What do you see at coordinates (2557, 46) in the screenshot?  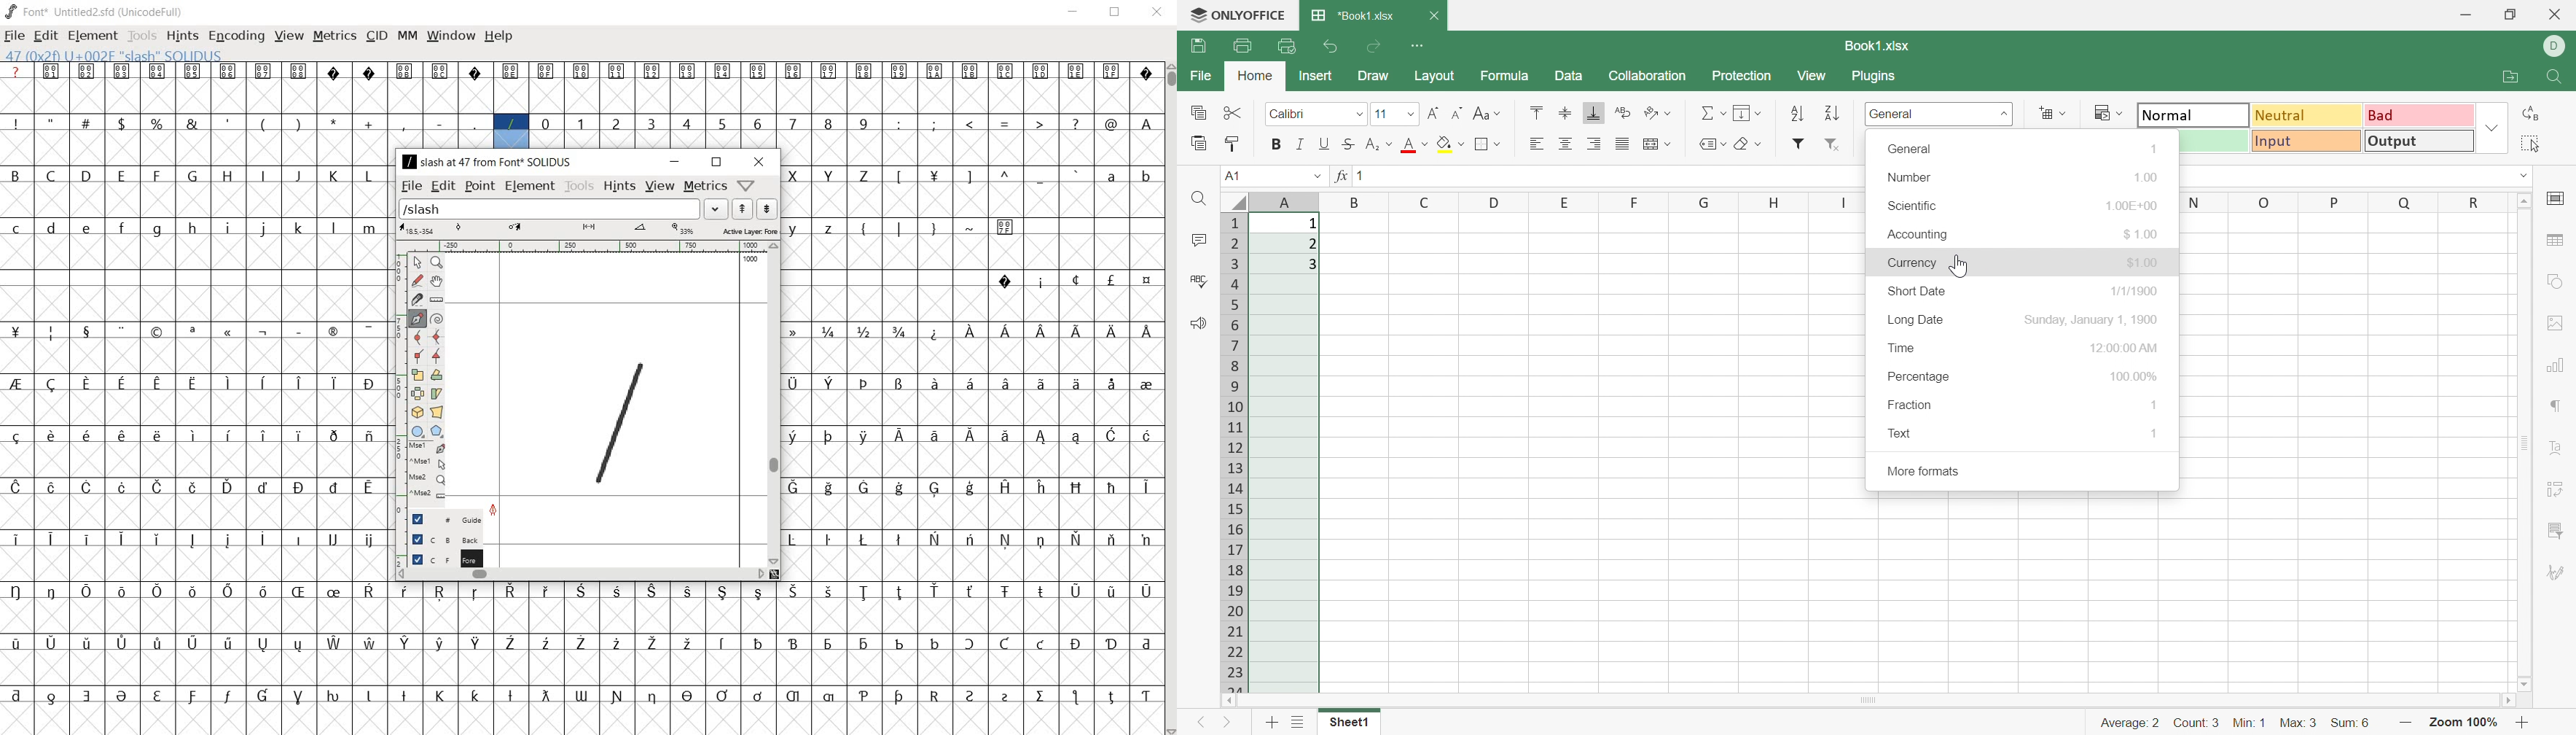 I see `DELL` at bounding box center [2557, 46].